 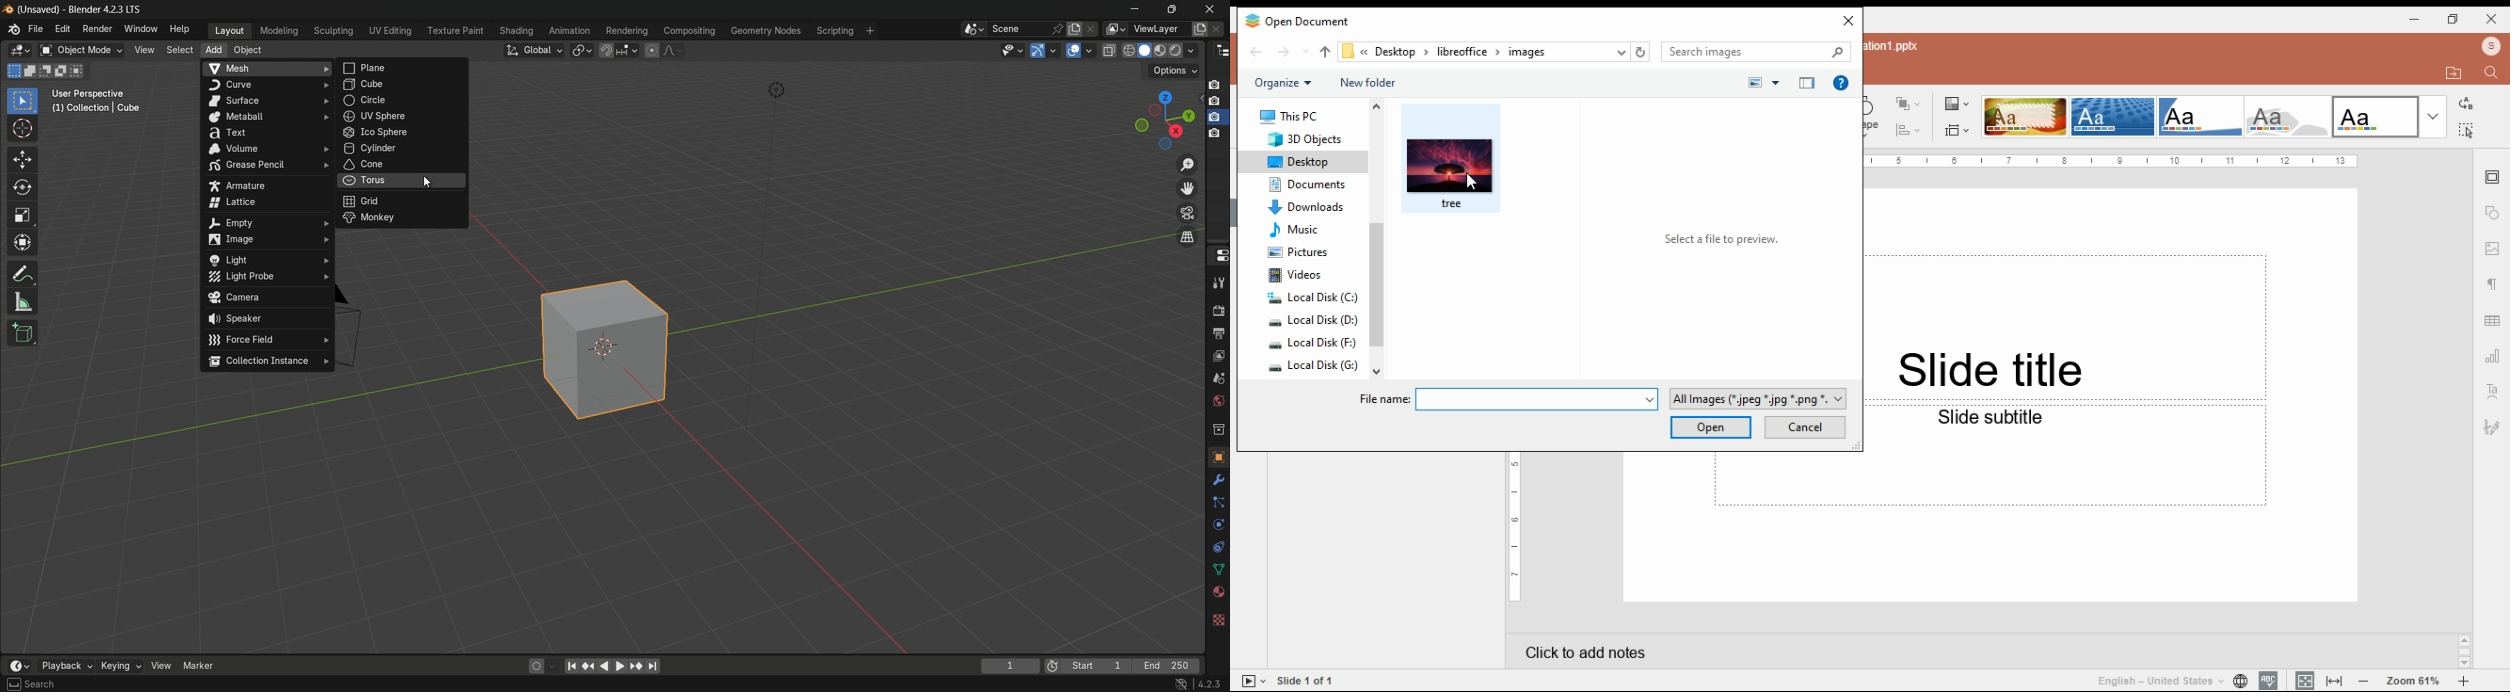 What do you see at coordinates (1709, 428) in the screenshot?
I see `open` at bounding box center [1709, 428].